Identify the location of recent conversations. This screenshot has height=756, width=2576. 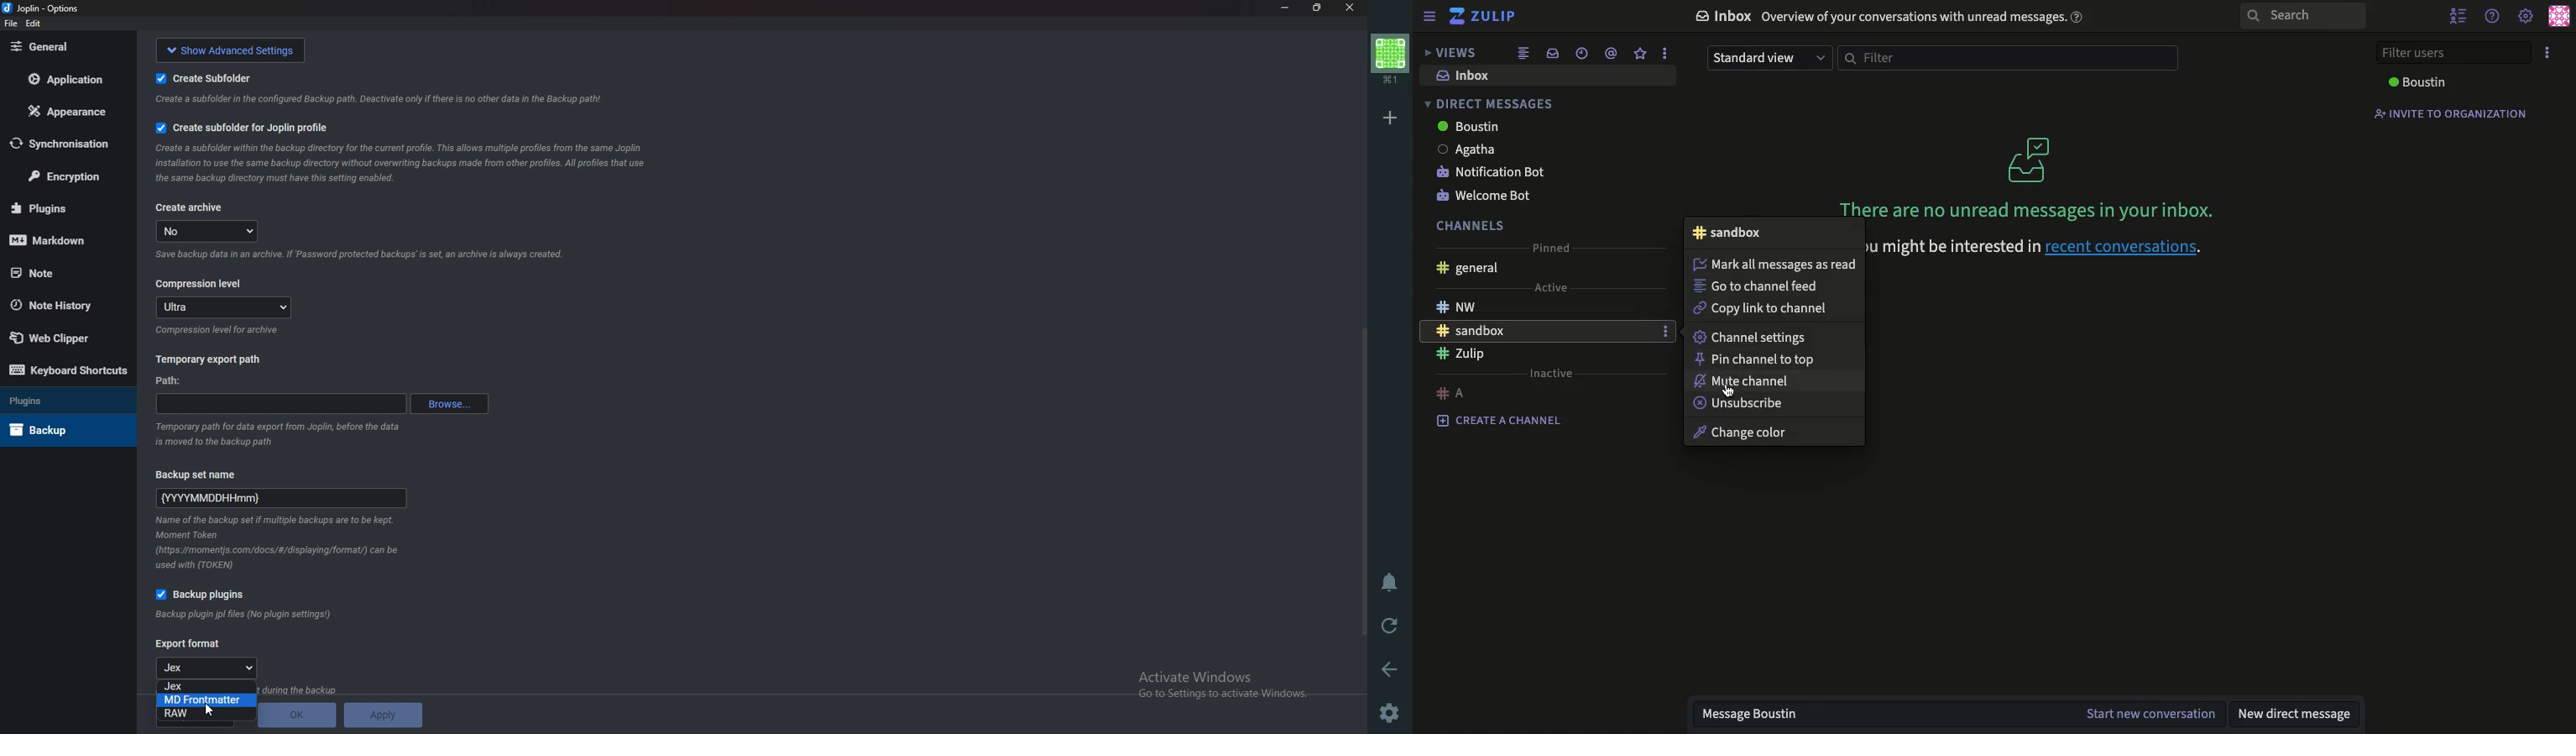
(1581, 53).